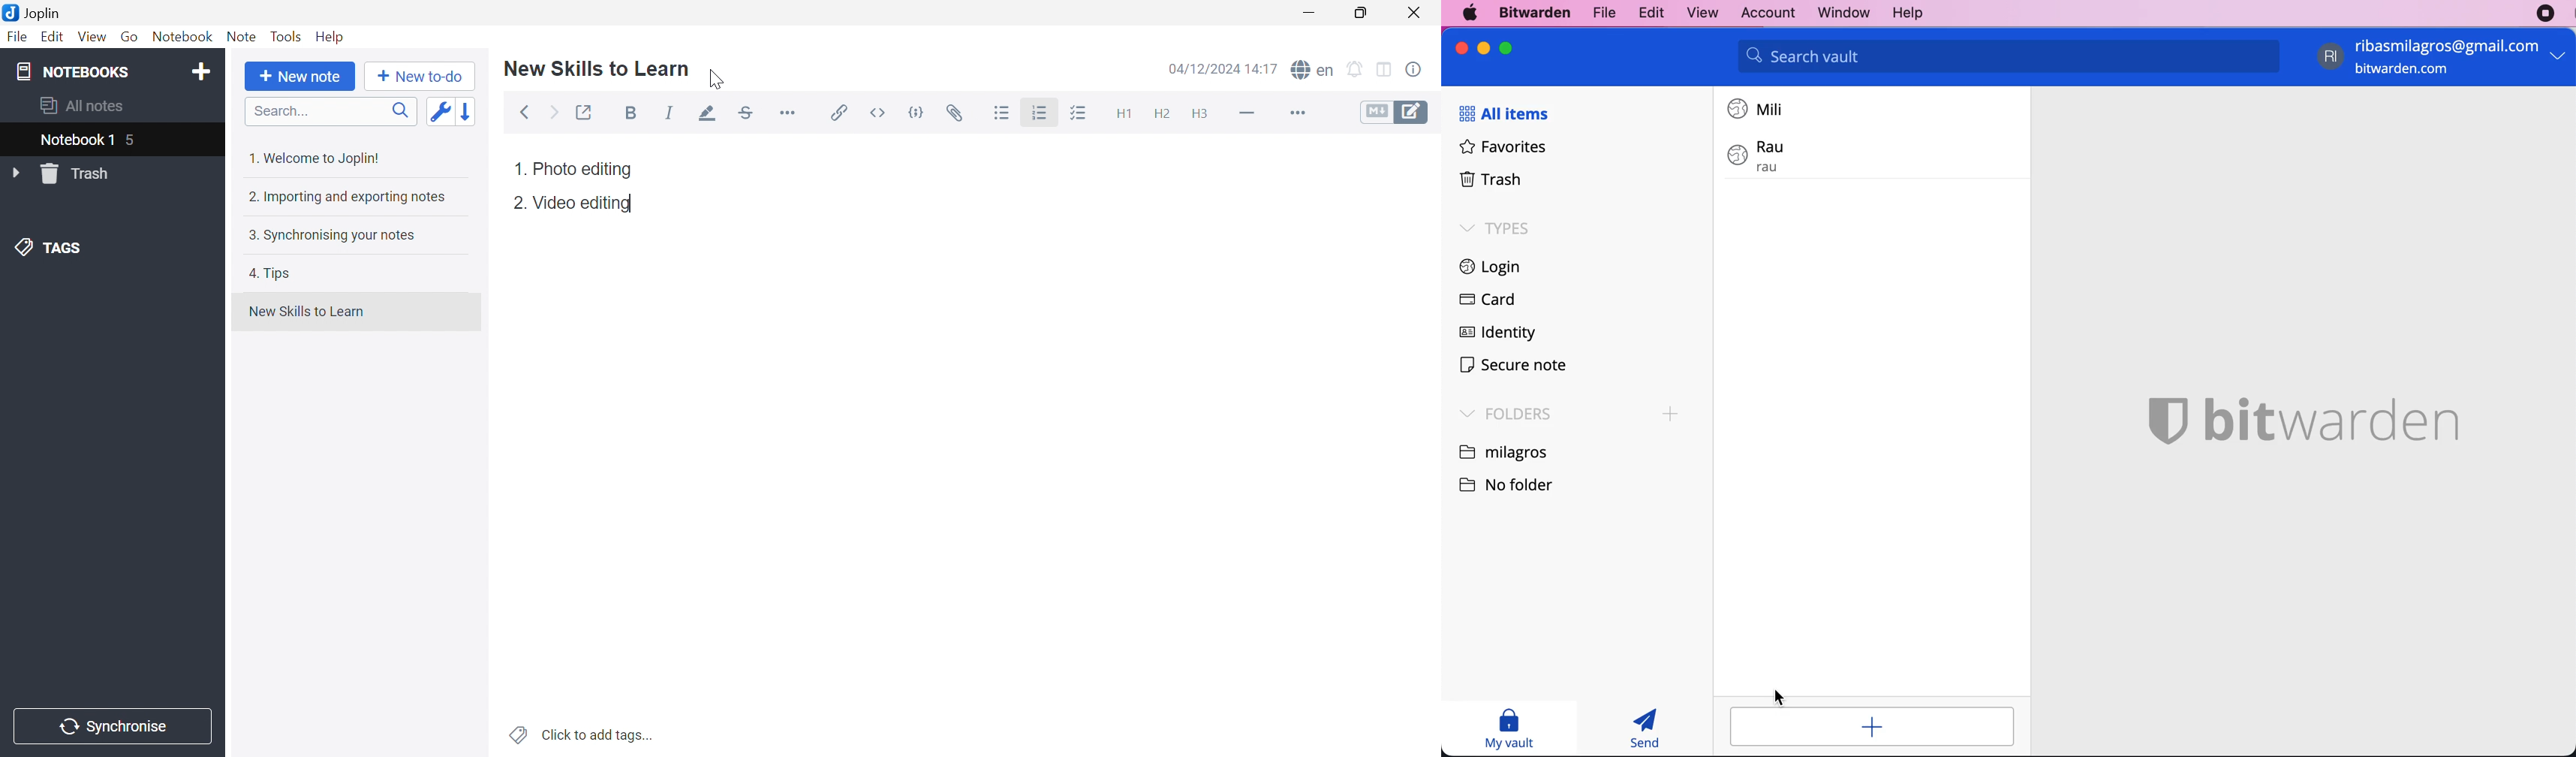 This screenshot has height=784, width=2576. What do you see at coordinates (1360, 13) in the screenshot?
I see `Restore down` at bounding box center [1360, 13].